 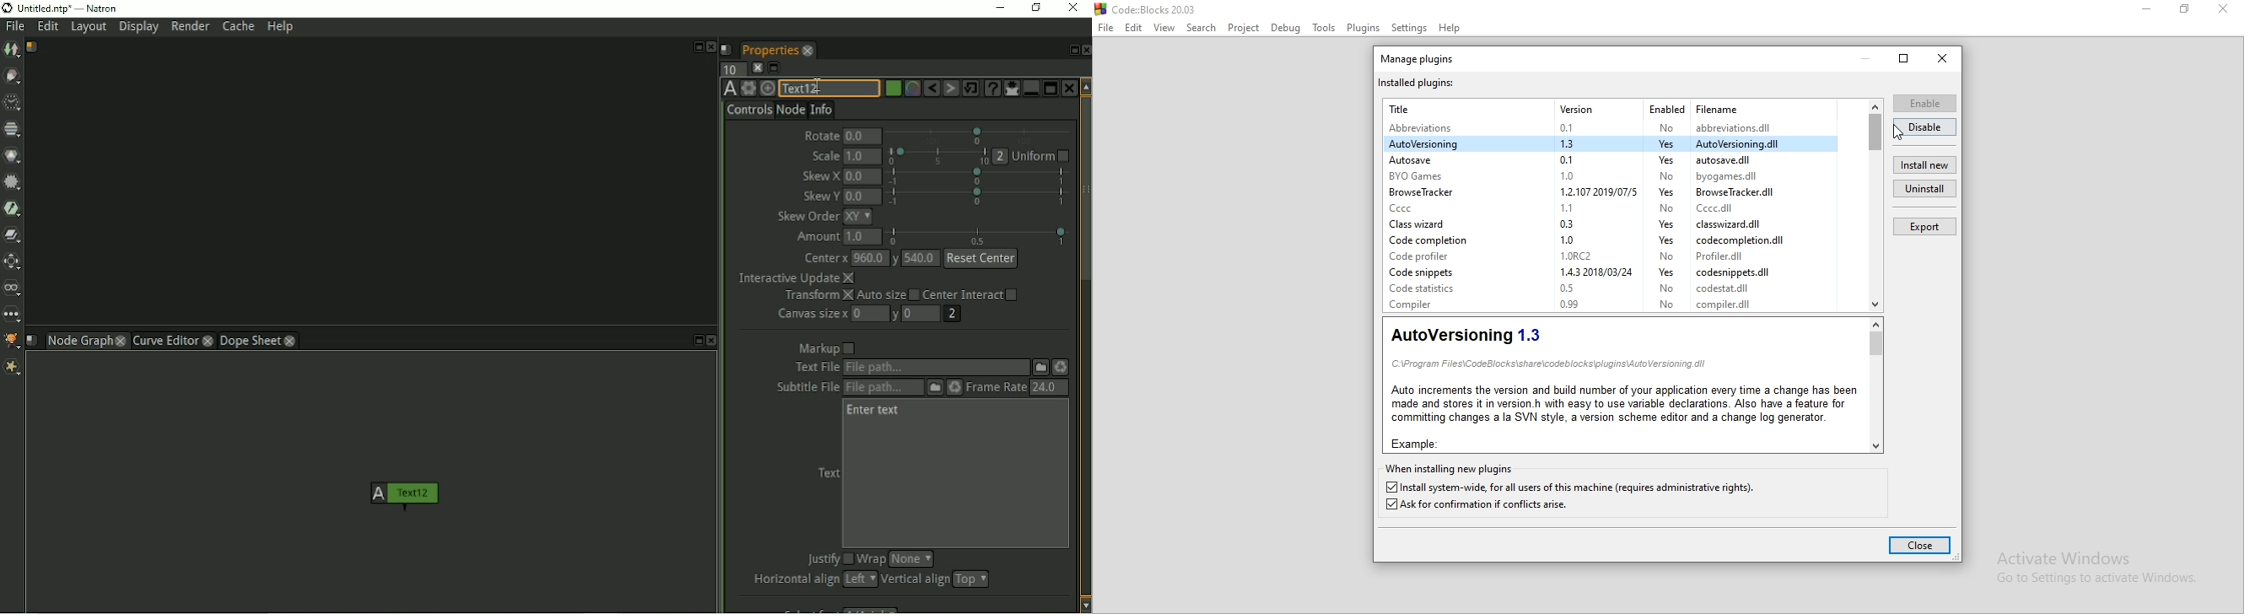 What do you see at coordinates (825, 259) in the screenshot?
I see `Center` at bounding box center [825, 259].